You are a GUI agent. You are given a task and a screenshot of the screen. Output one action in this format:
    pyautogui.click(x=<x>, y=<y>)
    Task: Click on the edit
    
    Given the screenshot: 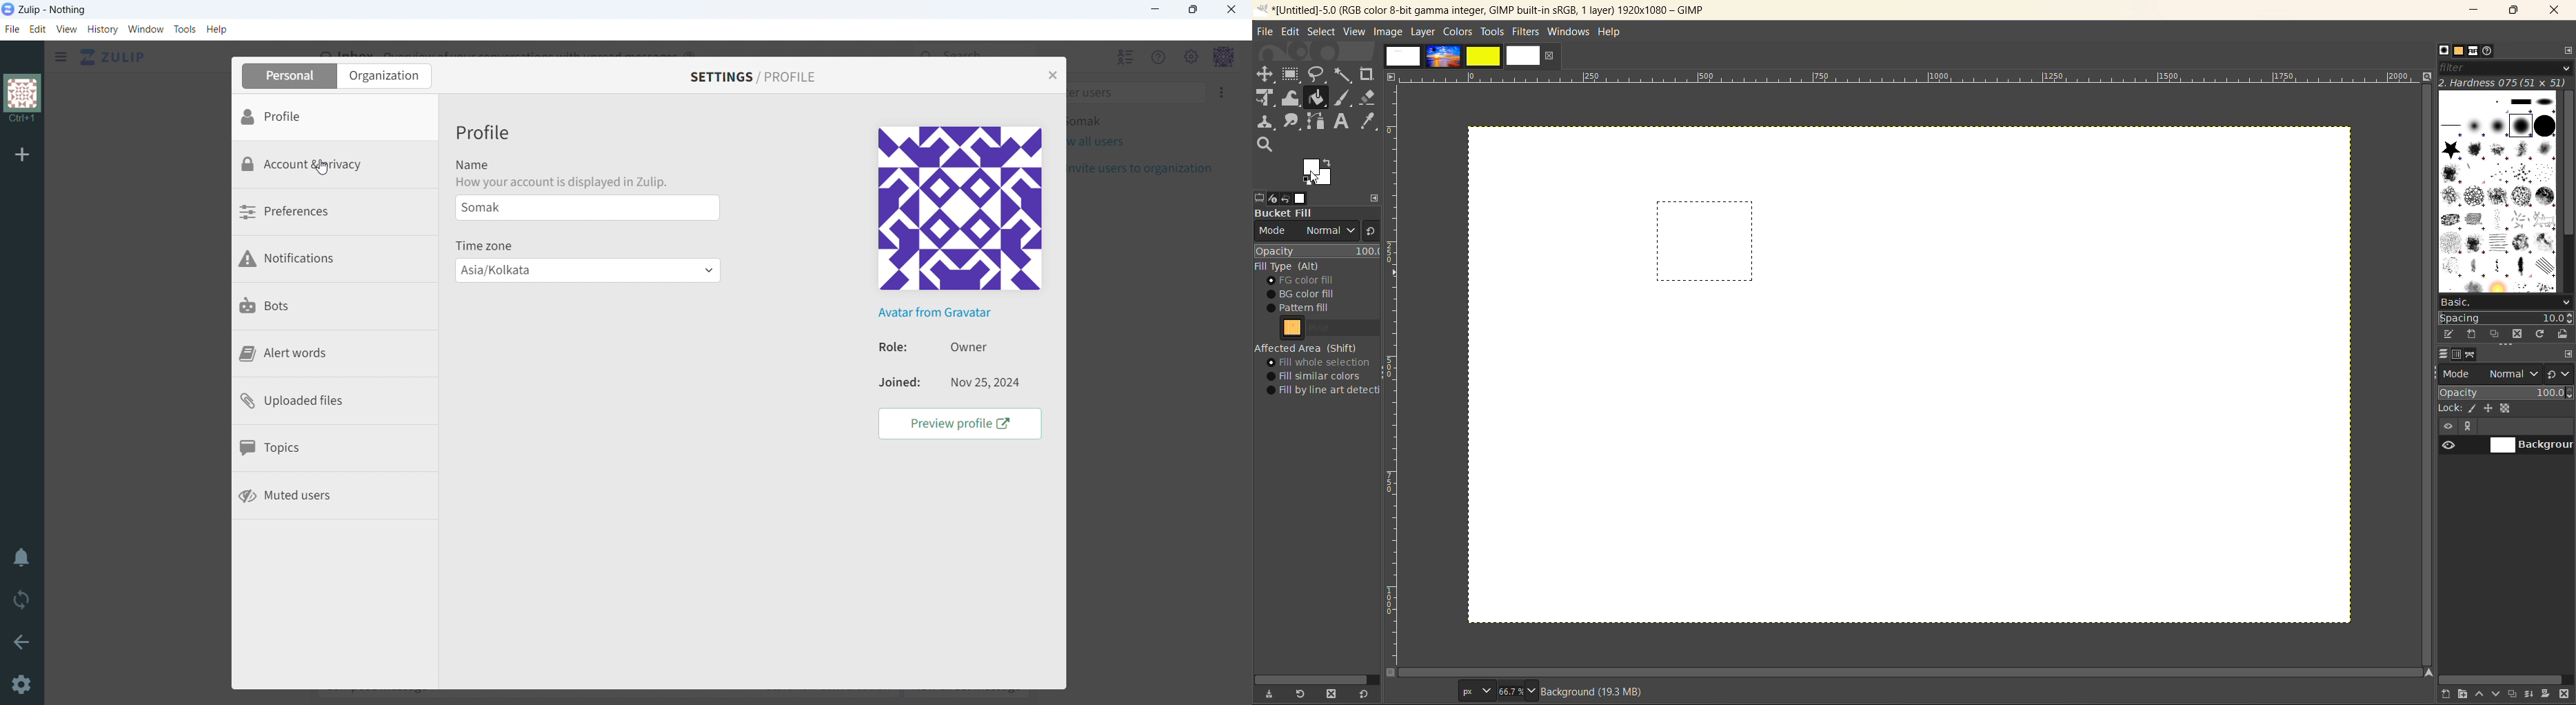 What is the action you would take?
    pyautogui.click(x=37, y=29)
    